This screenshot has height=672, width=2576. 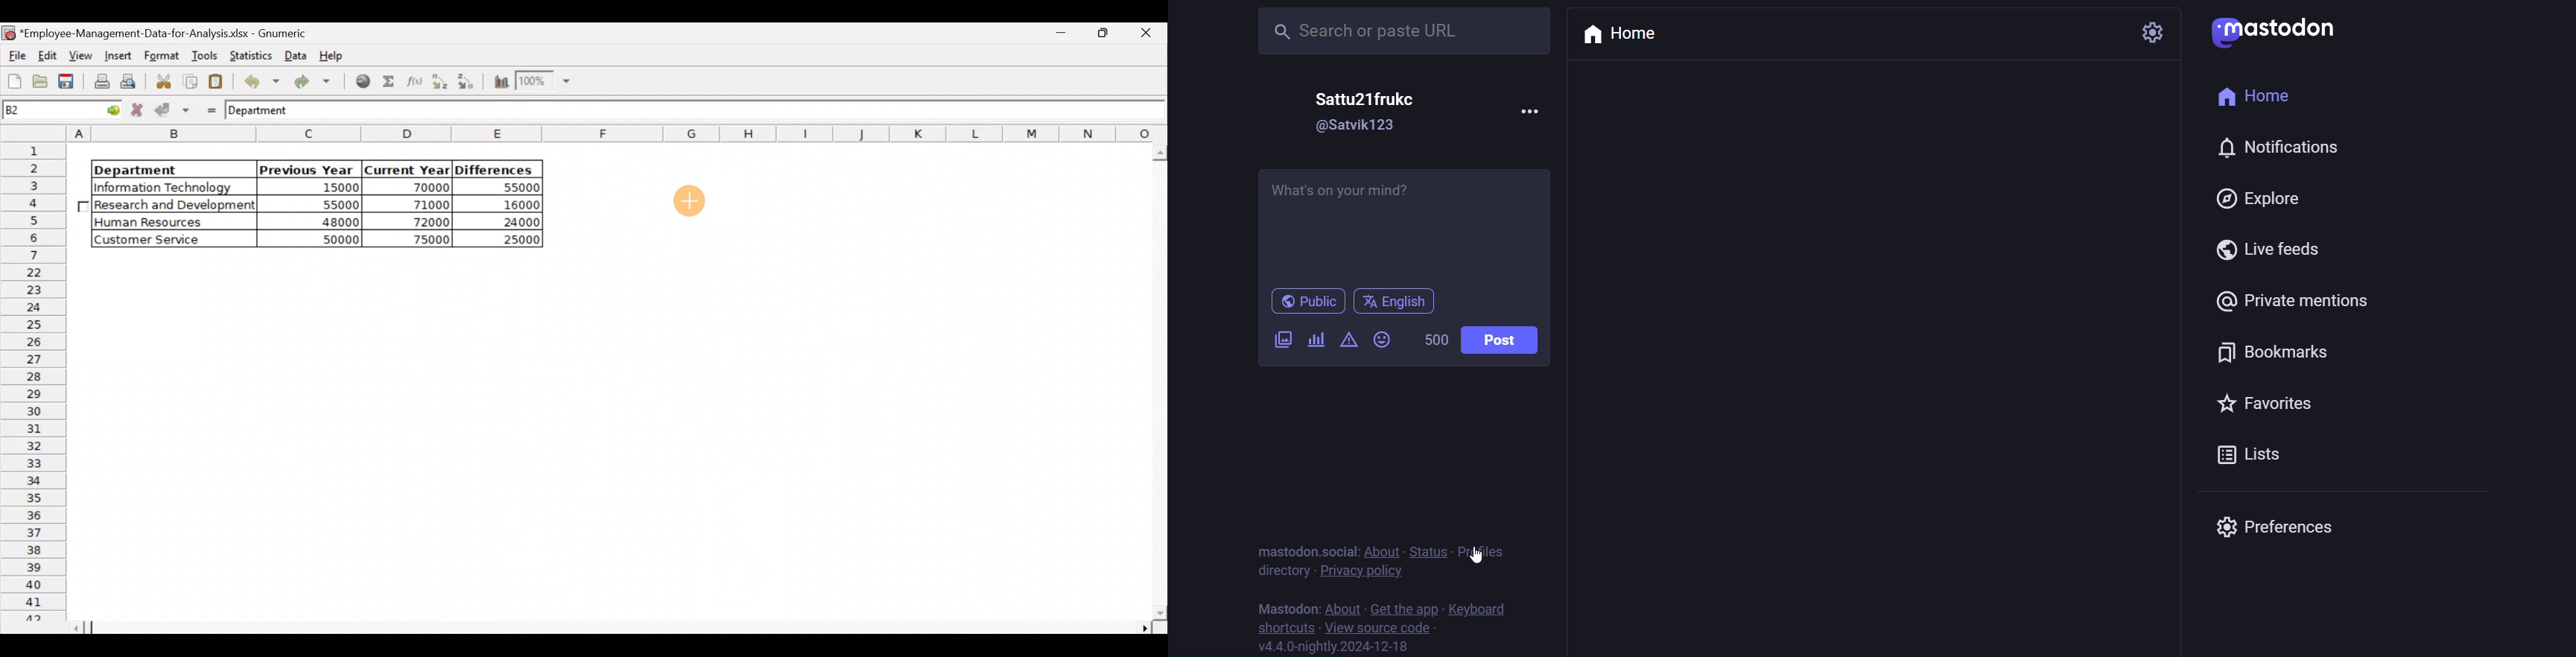 What do you see at coordinates (2258, 98) in the screenshot?
I see `home` at bounding box center [2258, 98].